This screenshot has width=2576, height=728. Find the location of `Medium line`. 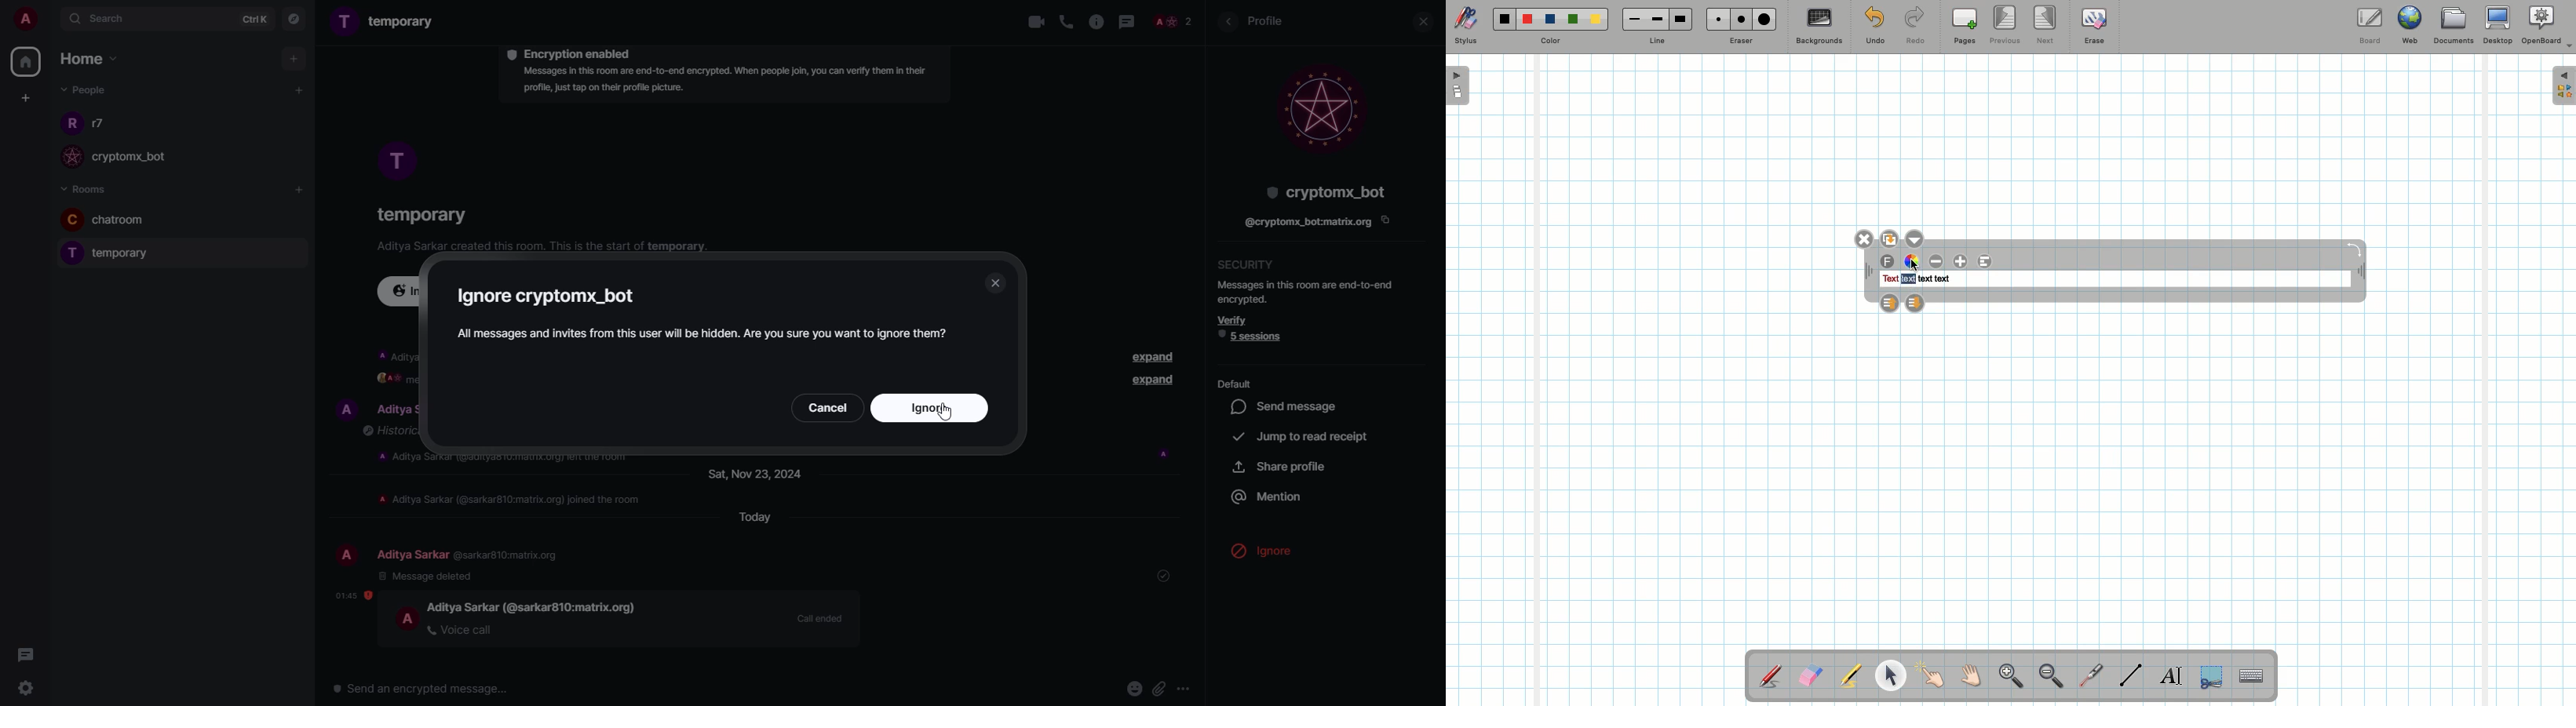

Medium line is located at coordinates (1657, 19).